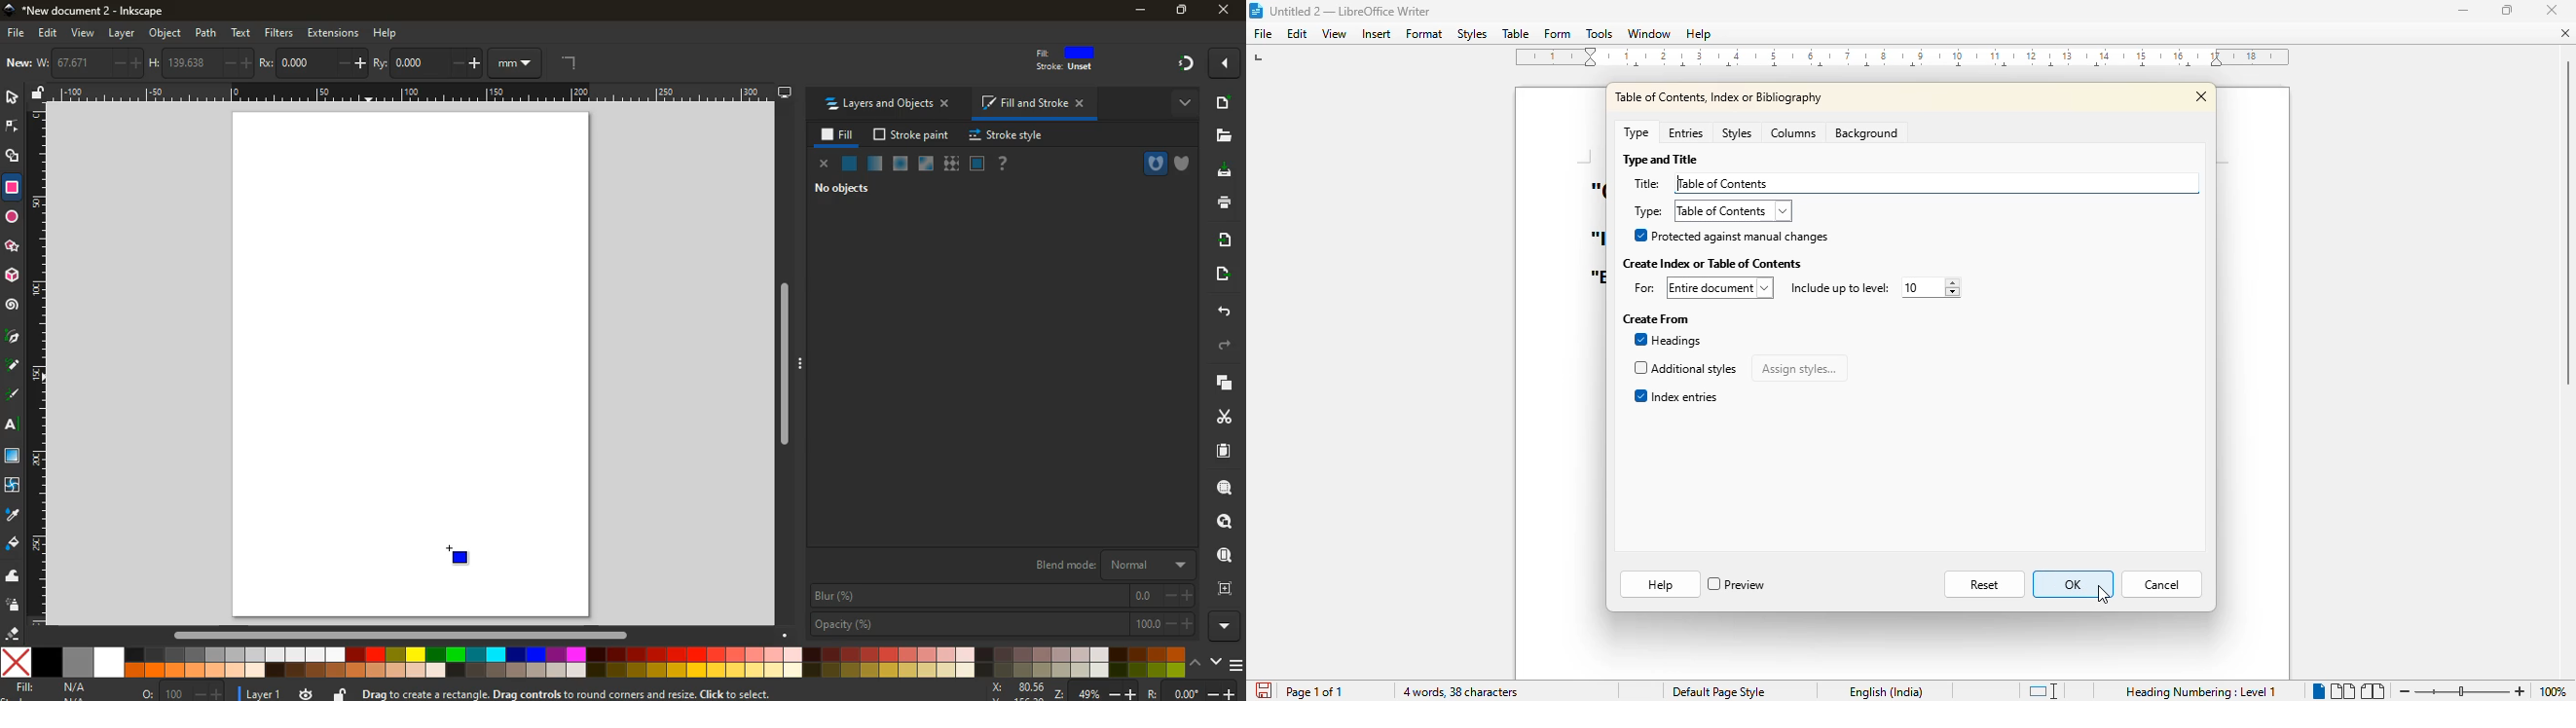  What do you see at coordinates (13, 542) in the screenshot?
I see `fill` at bounding box center [13, 542].